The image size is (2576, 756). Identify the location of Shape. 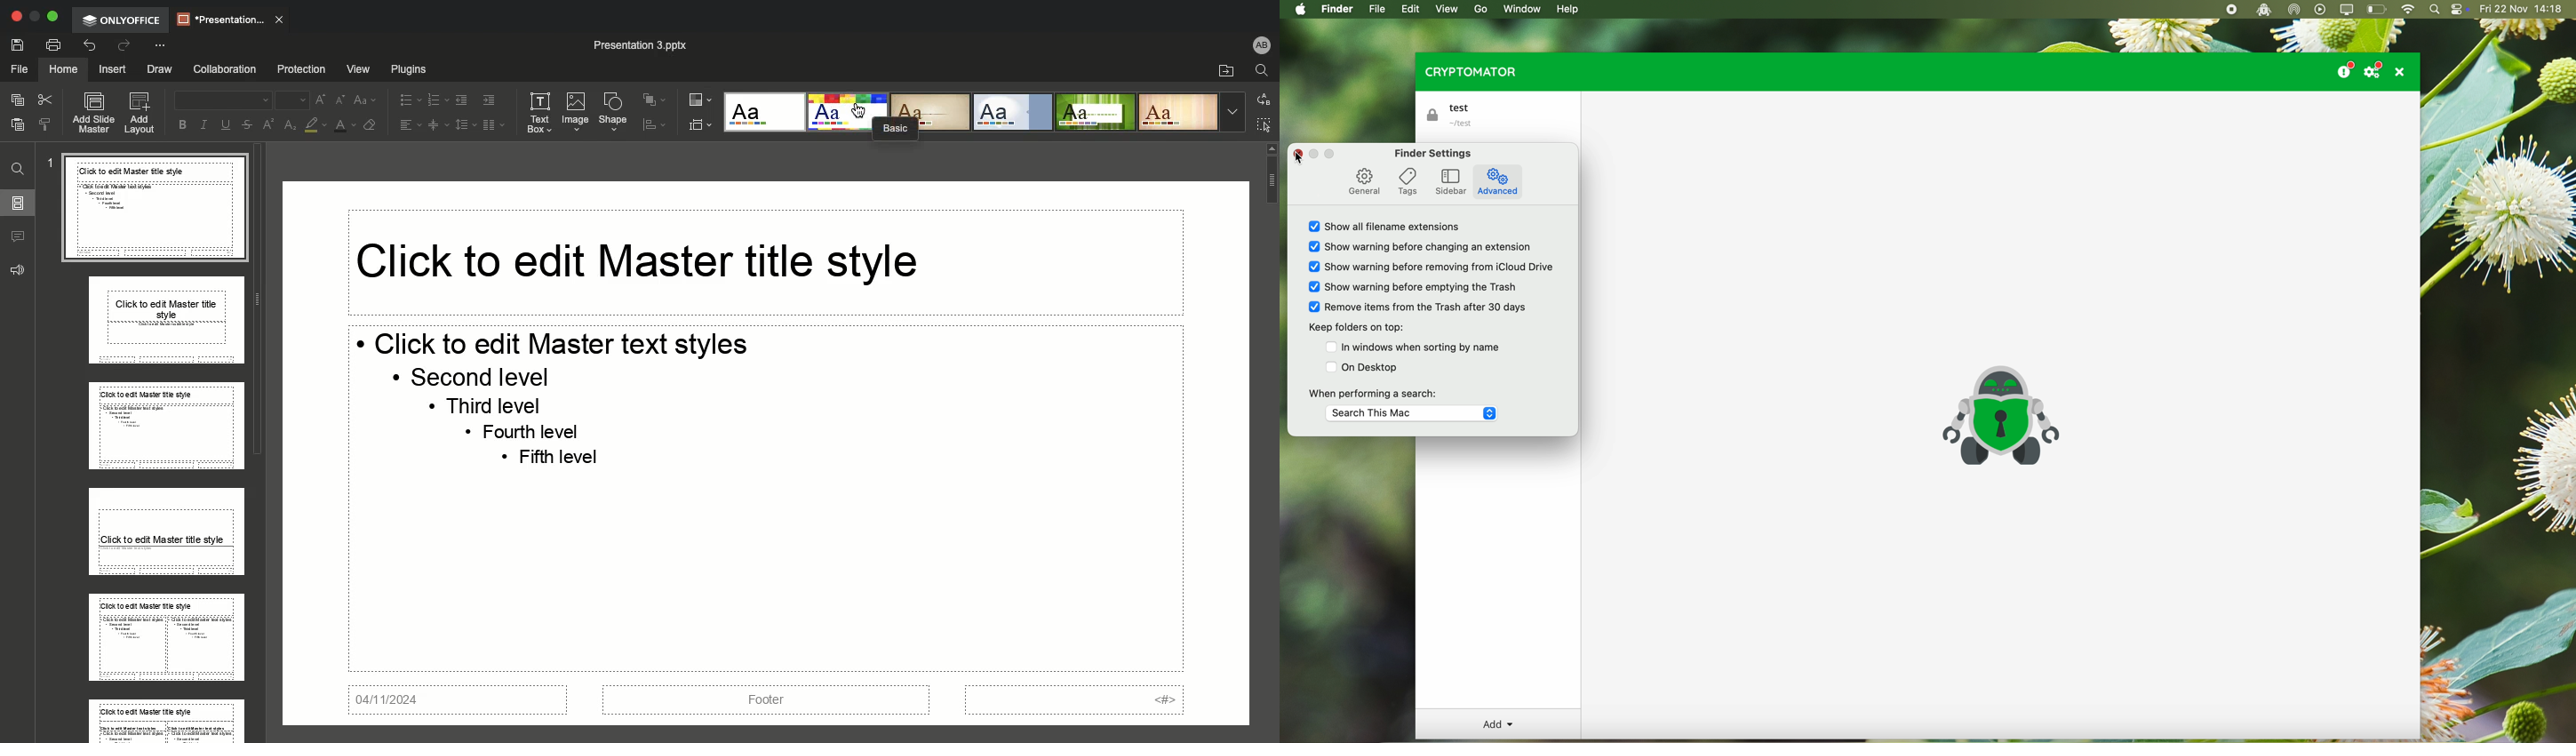
(615, 114).